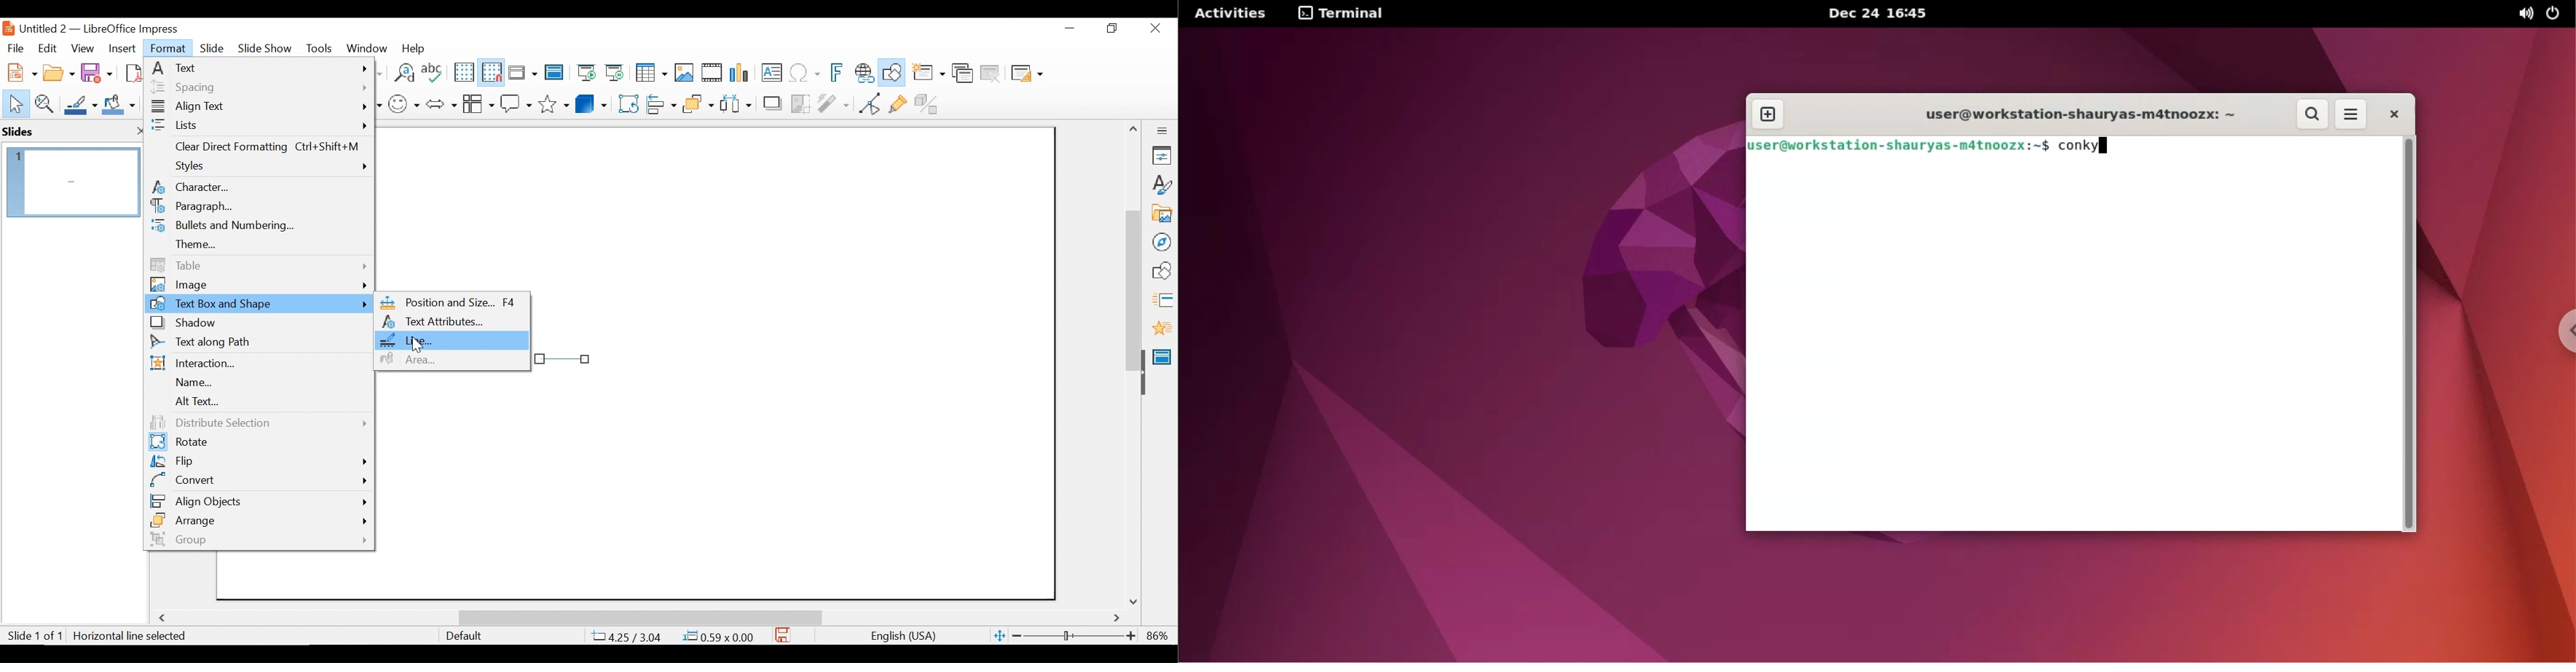  I want to click on English(USA), so click(898, 636).